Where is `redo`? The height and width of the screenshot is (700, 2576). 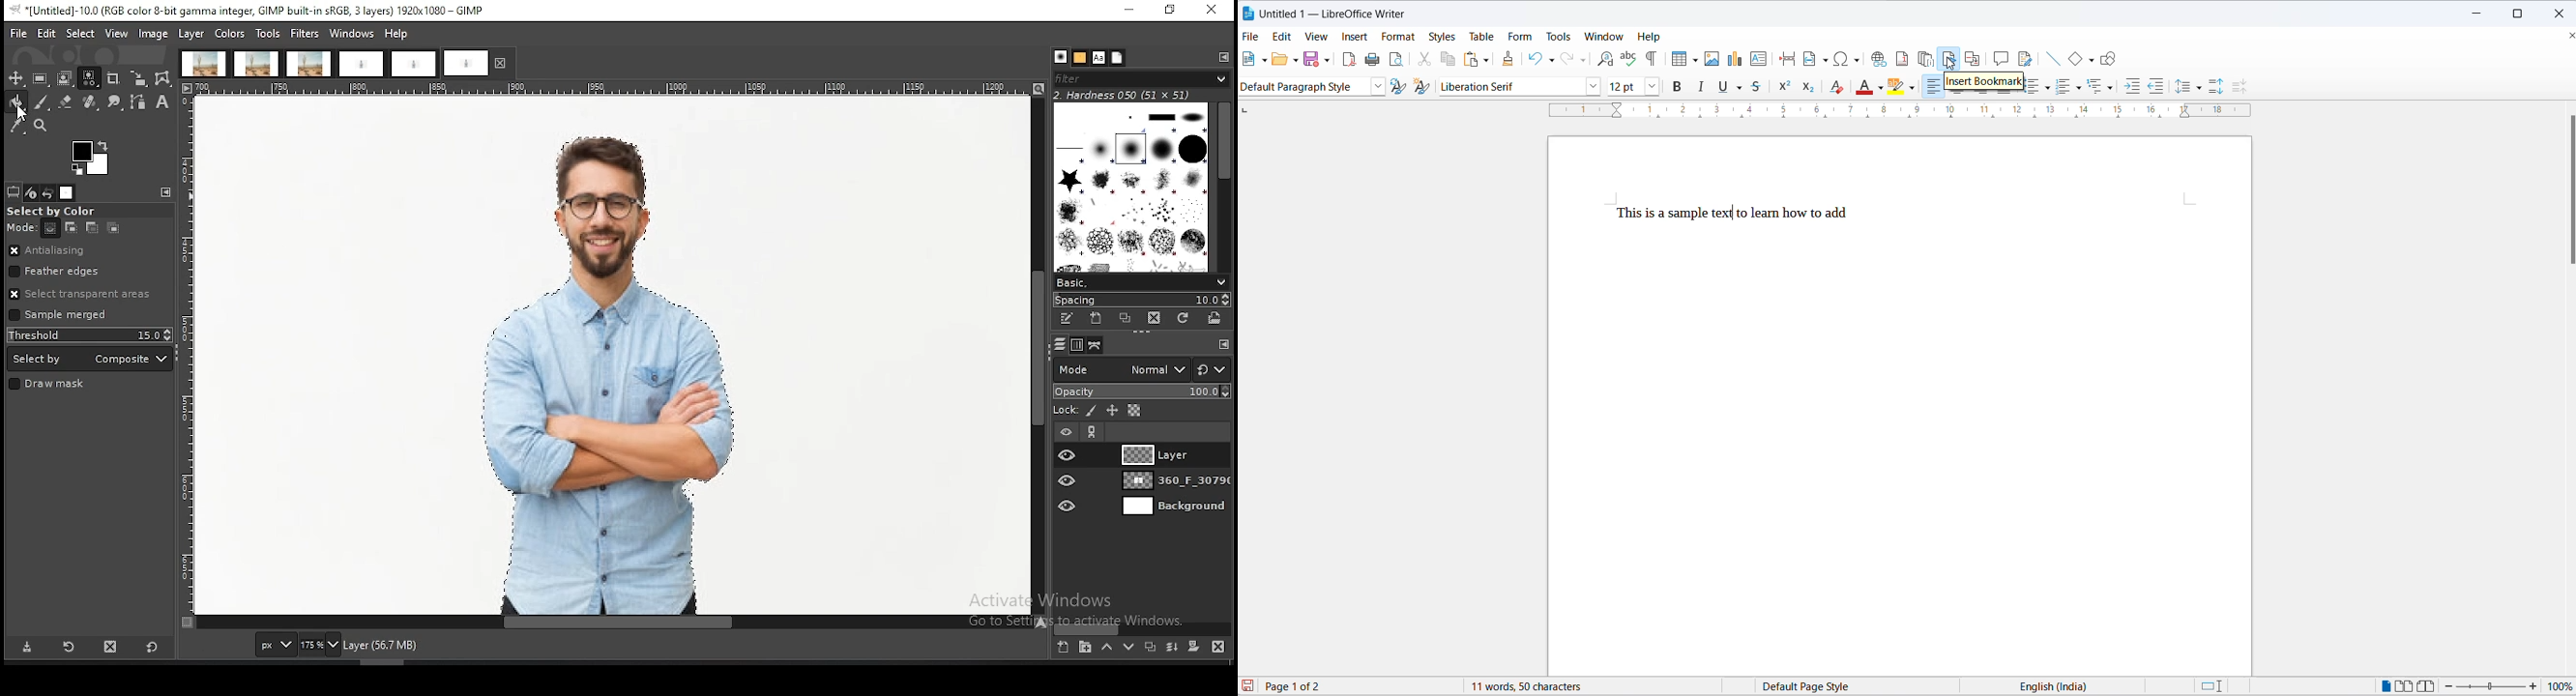
redo is located at coordinates (1568, 59).